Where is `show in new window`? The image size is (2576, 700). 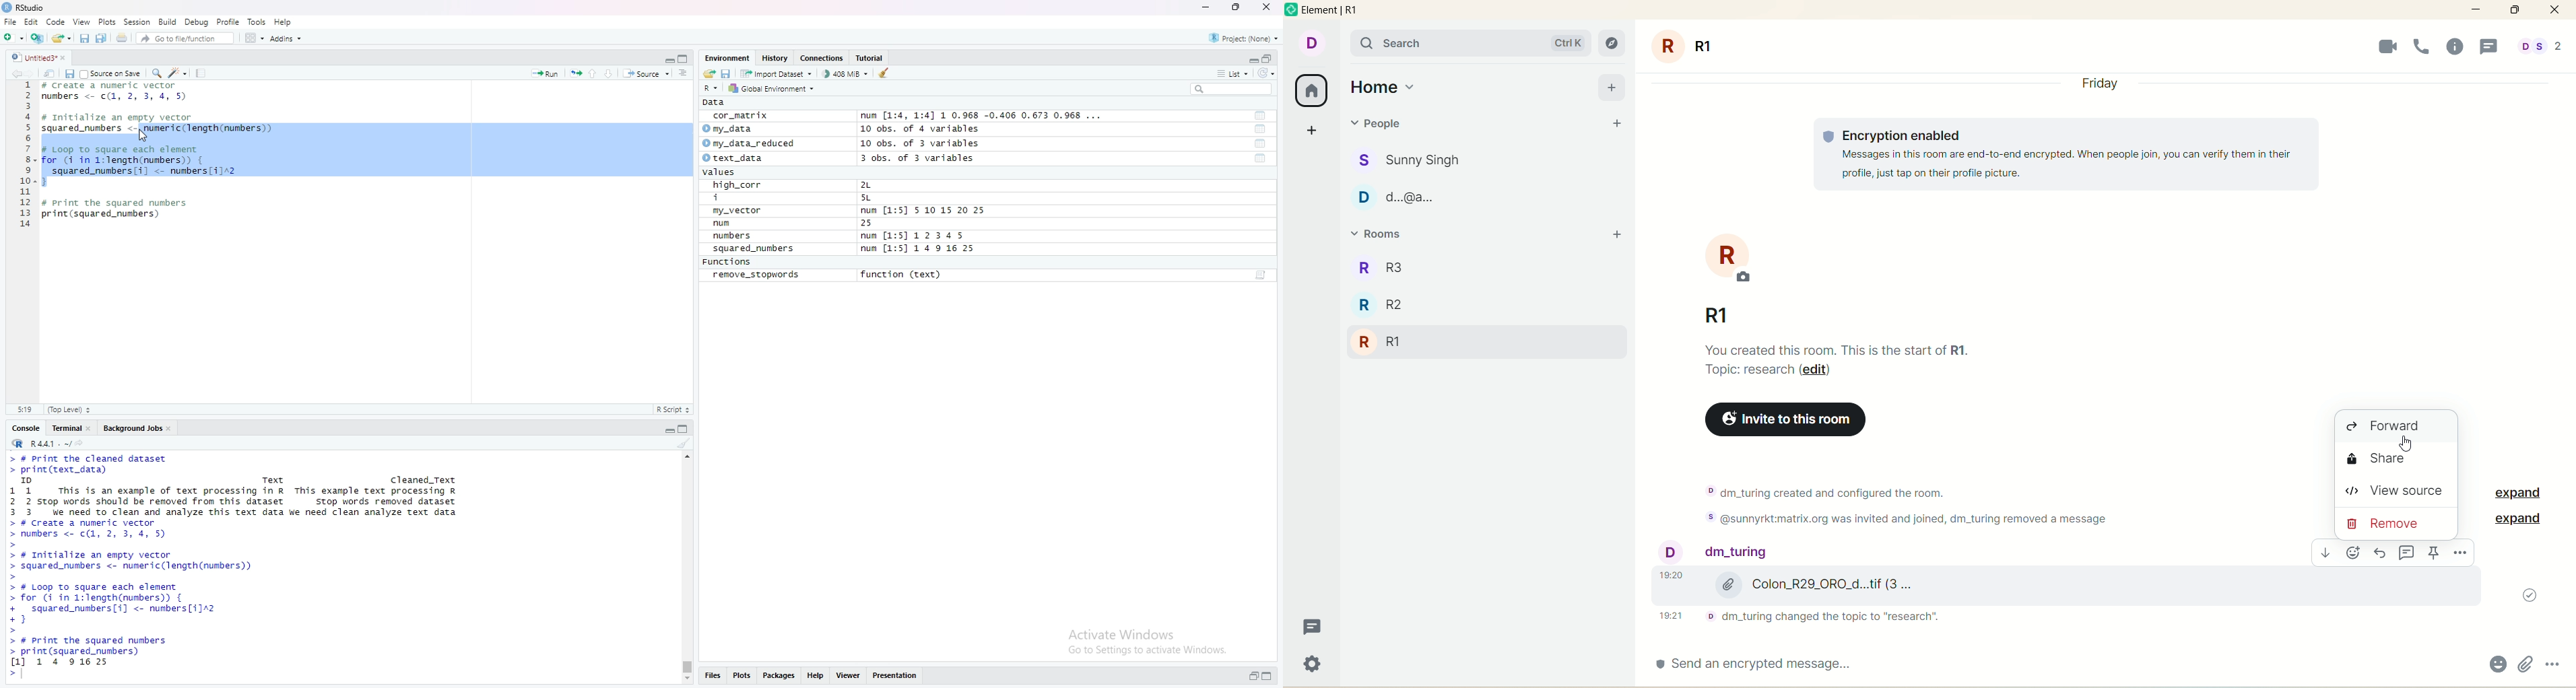
show in new window is located at coordinates (49, 72).